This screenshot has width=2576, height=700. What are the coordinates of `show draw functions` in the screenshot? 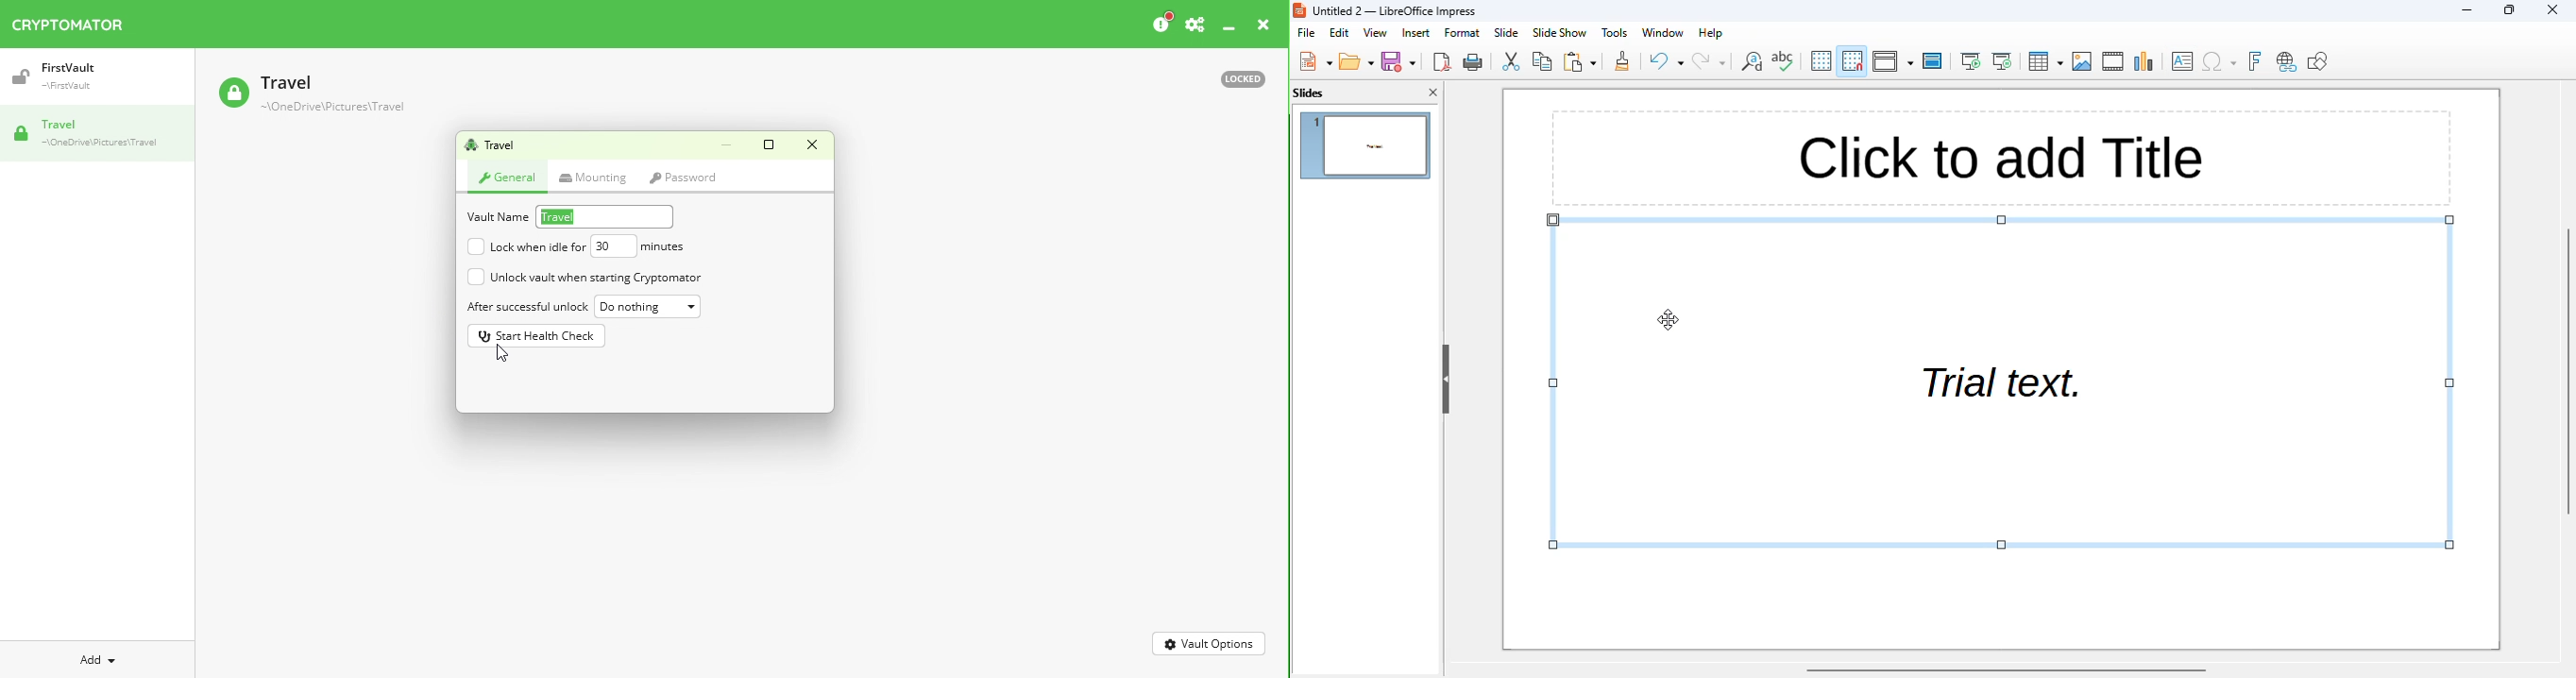 It's located at (2318, 61).